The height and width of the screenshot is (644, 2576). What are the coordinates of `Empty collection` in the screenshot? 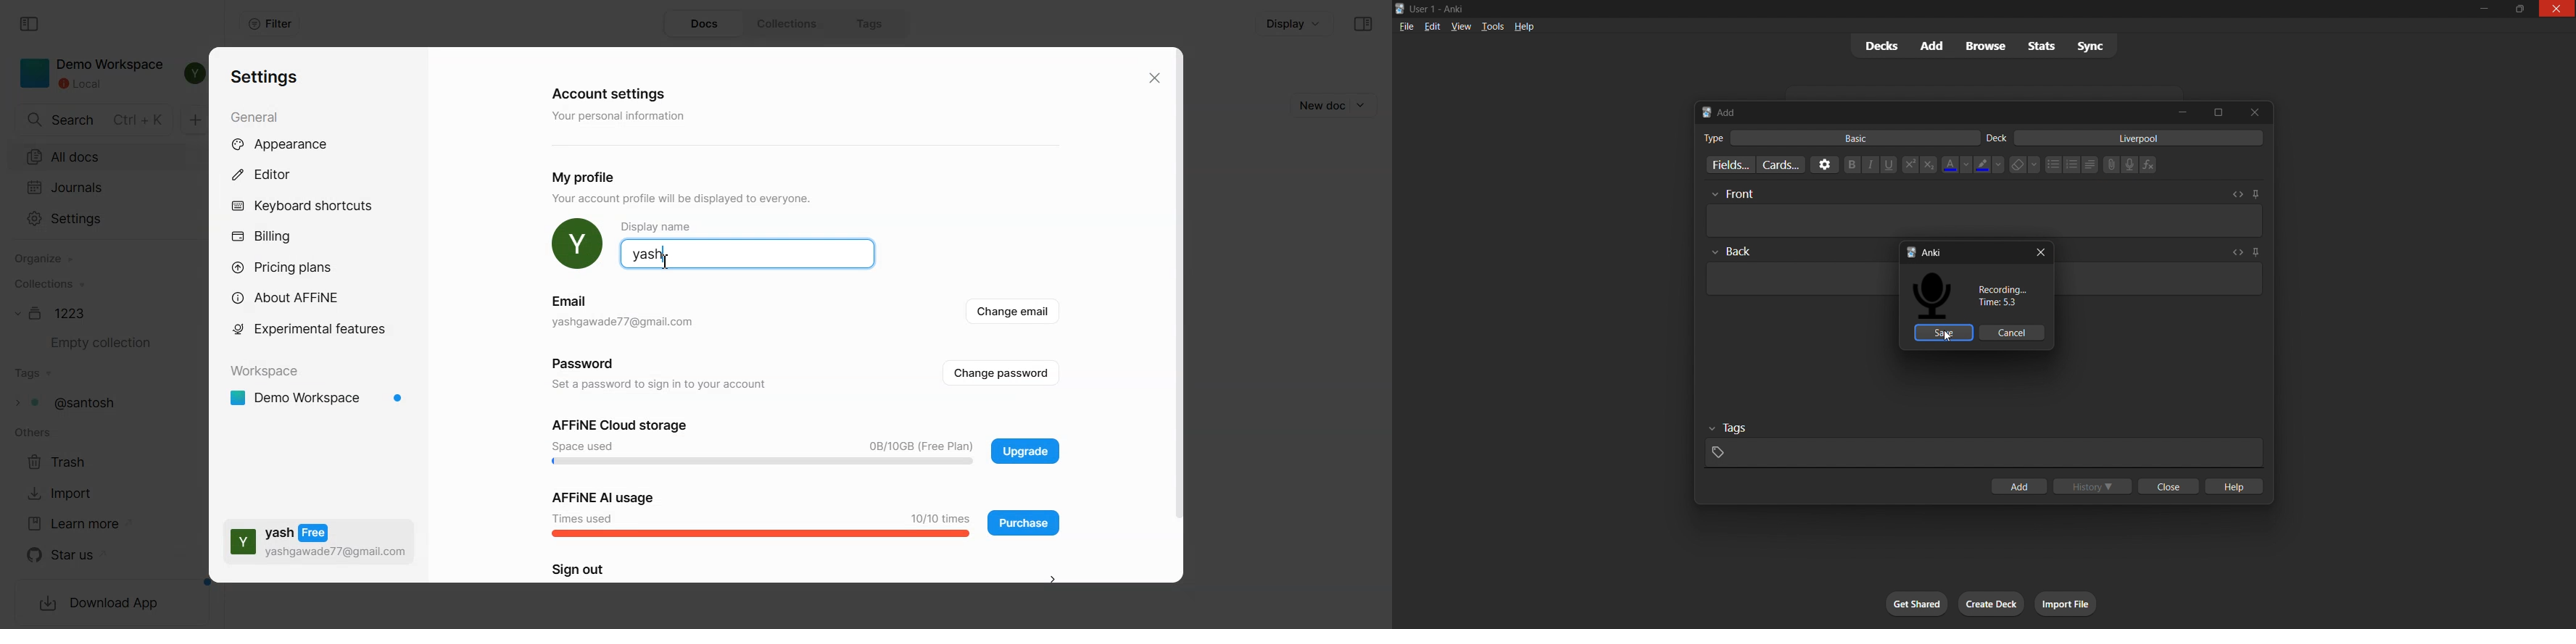 It's located at (96, 343).